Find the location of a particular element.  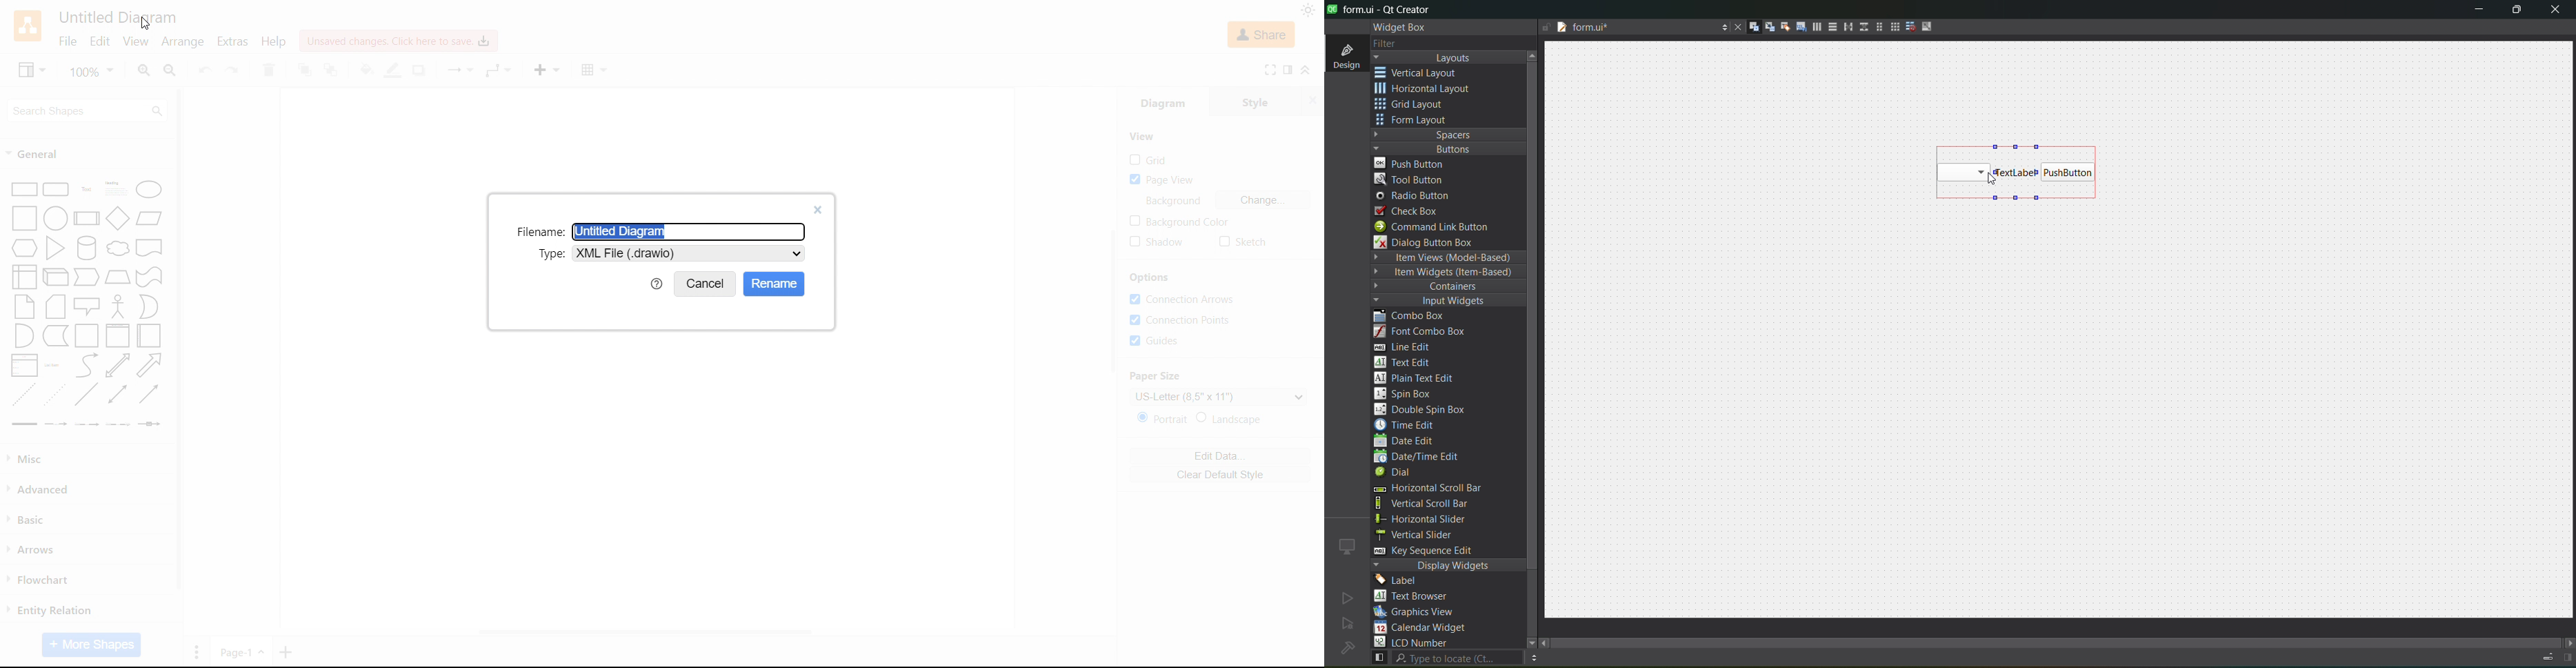

Extras  is located at coordinates (232, 41).